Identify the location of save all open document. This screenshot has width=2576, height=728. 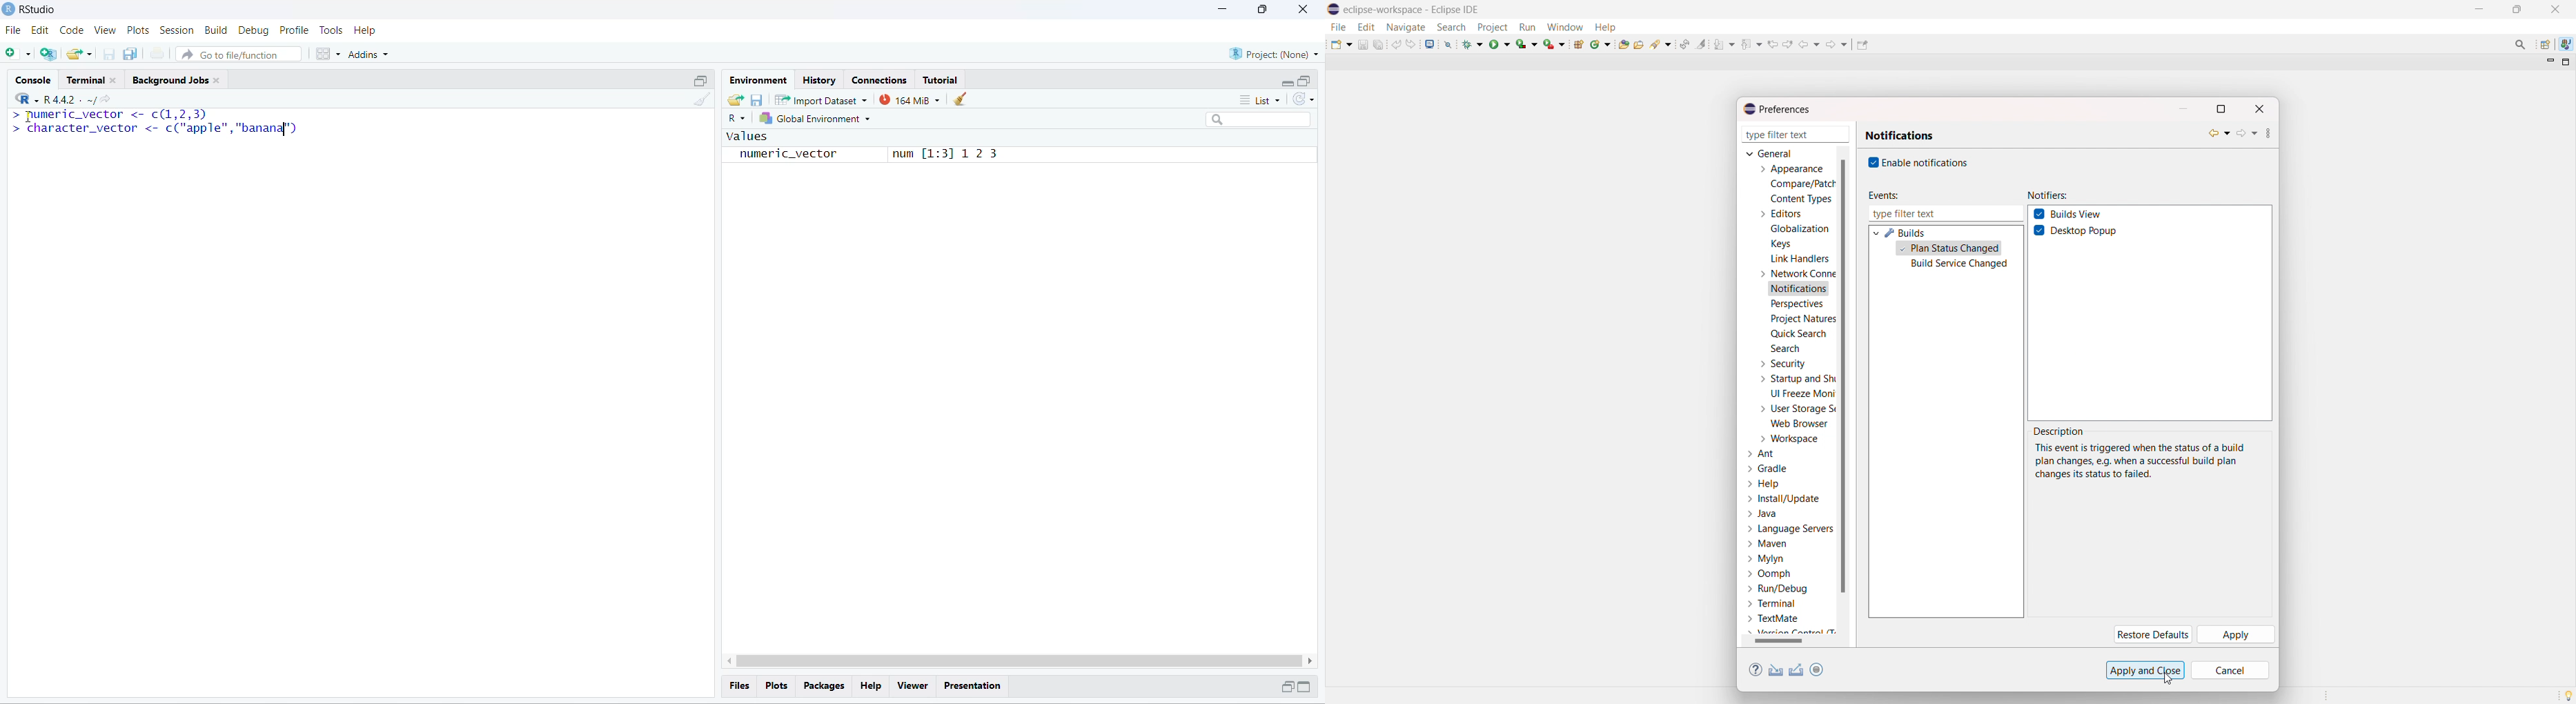
(131, 54).